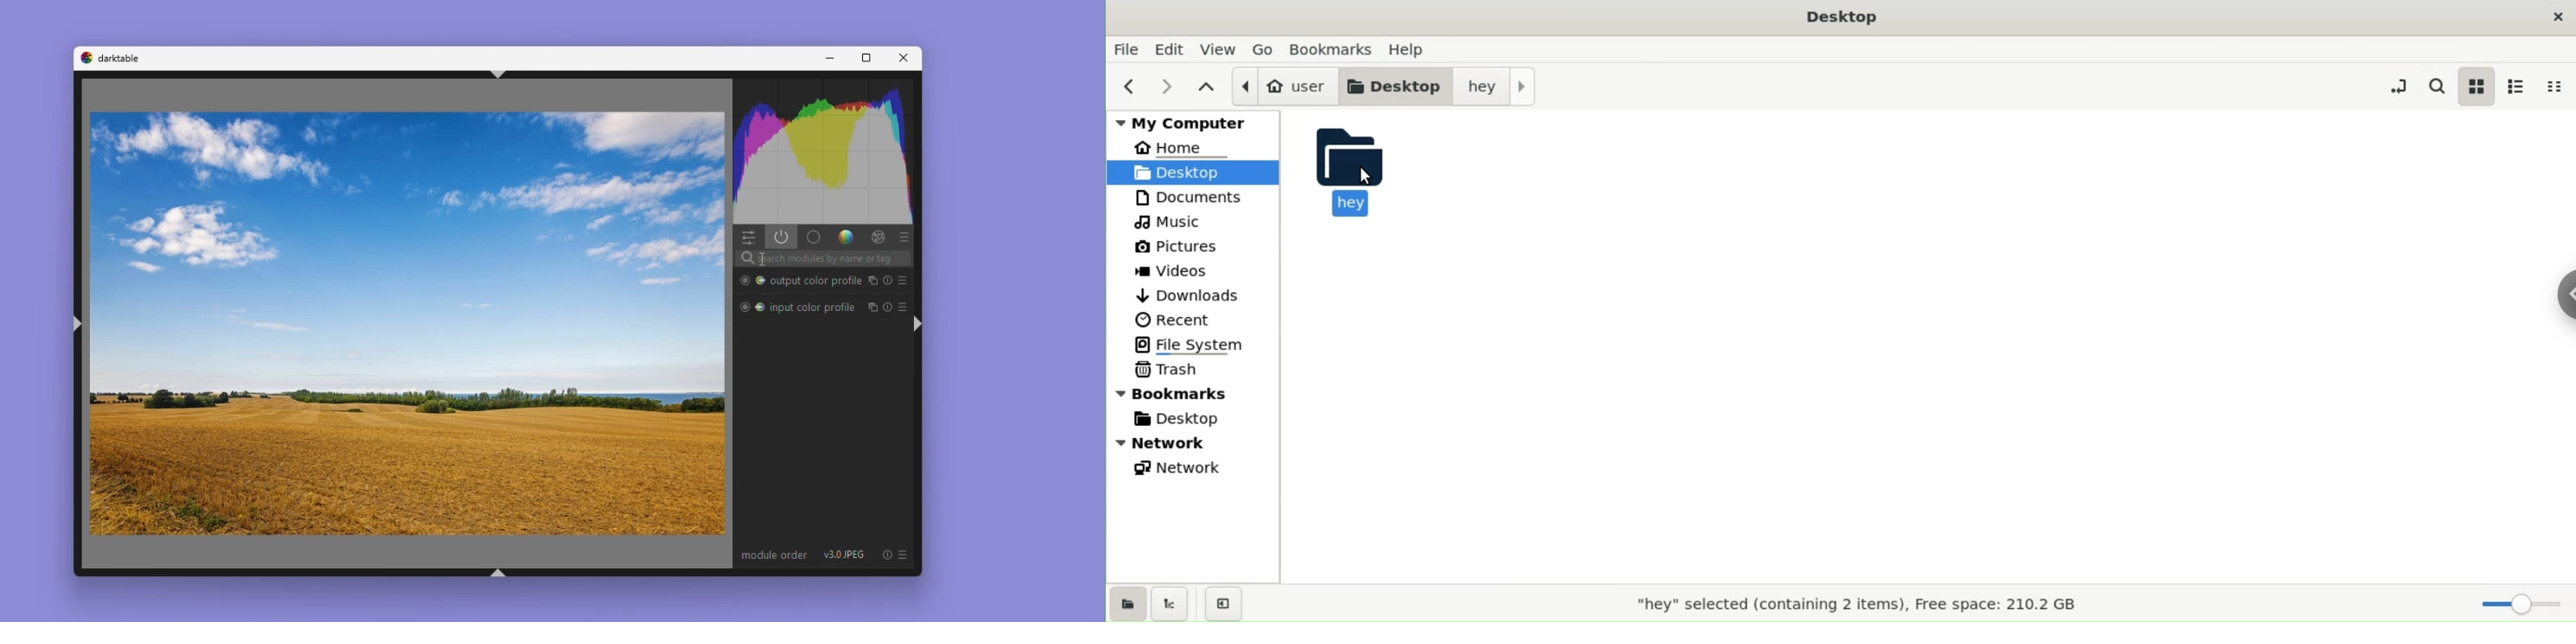 This screenshot has height=644, width=2576. What do you see at coordinates (760, 281) in the screenshot?
I see `Color Calibration` at bounding box center [760, 281].